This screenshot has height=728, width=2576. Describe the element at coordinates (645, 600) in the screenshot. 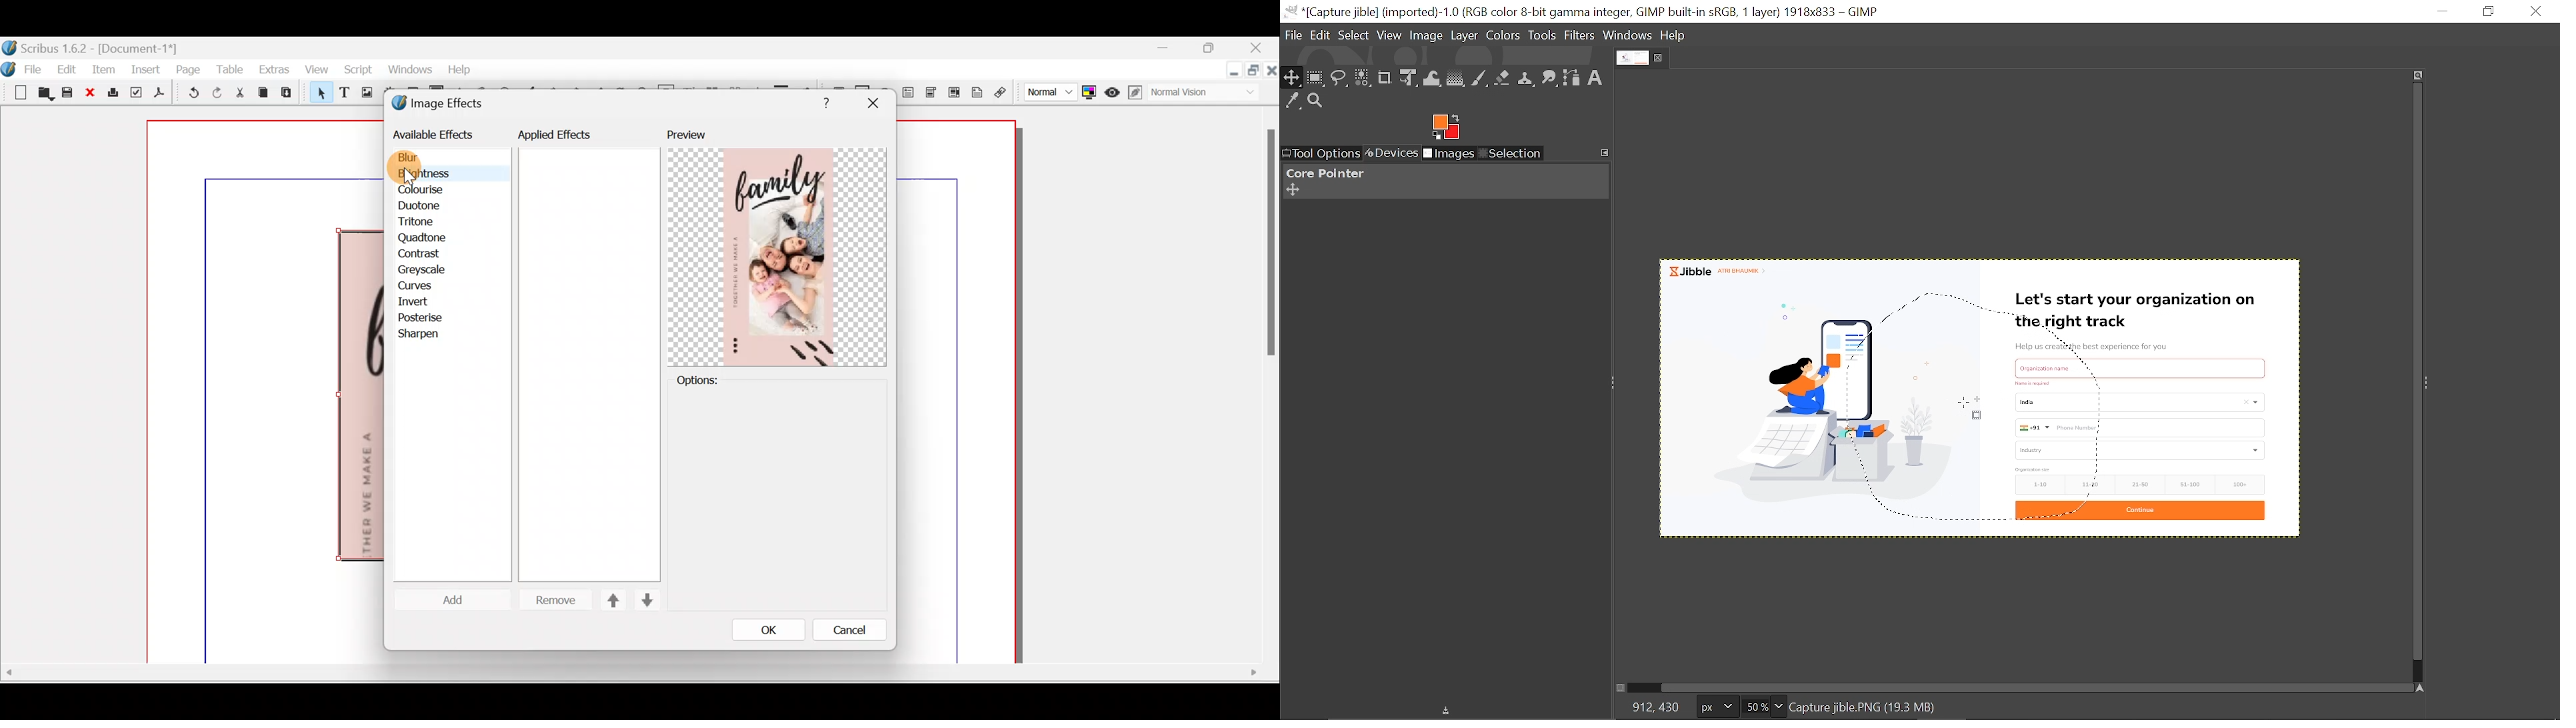

I see `Move down` at that location.